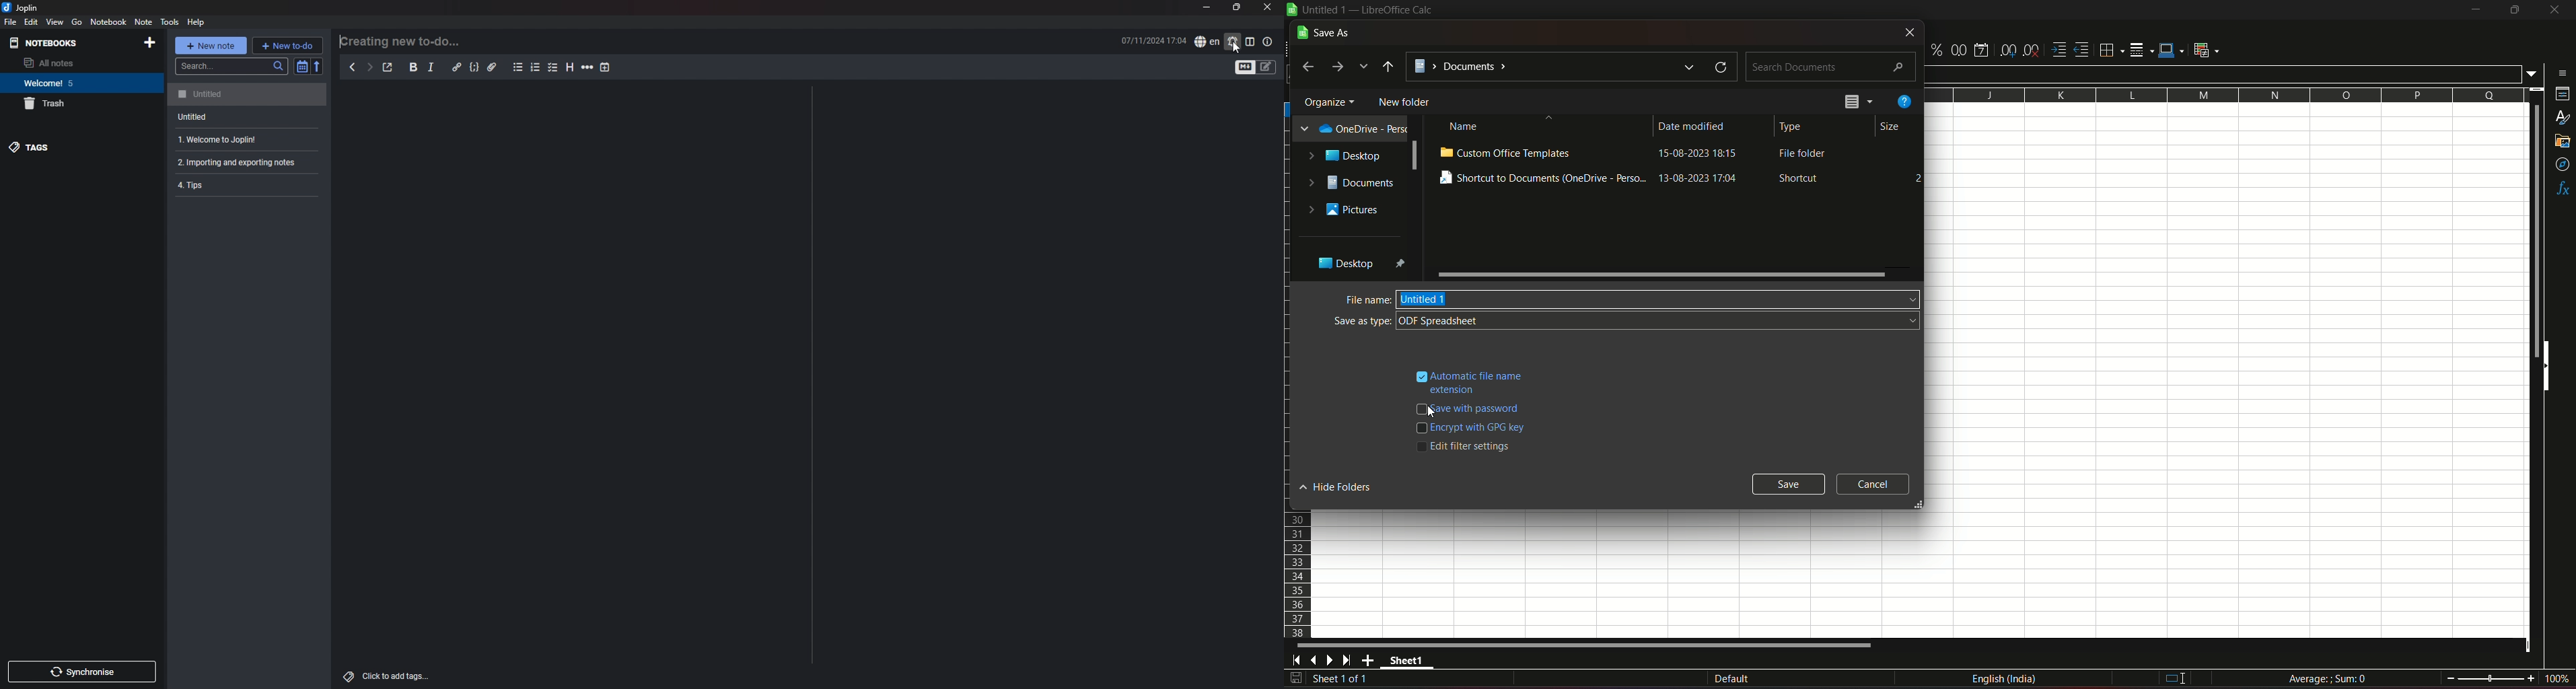  I want to click on trash, so click(74, 104).